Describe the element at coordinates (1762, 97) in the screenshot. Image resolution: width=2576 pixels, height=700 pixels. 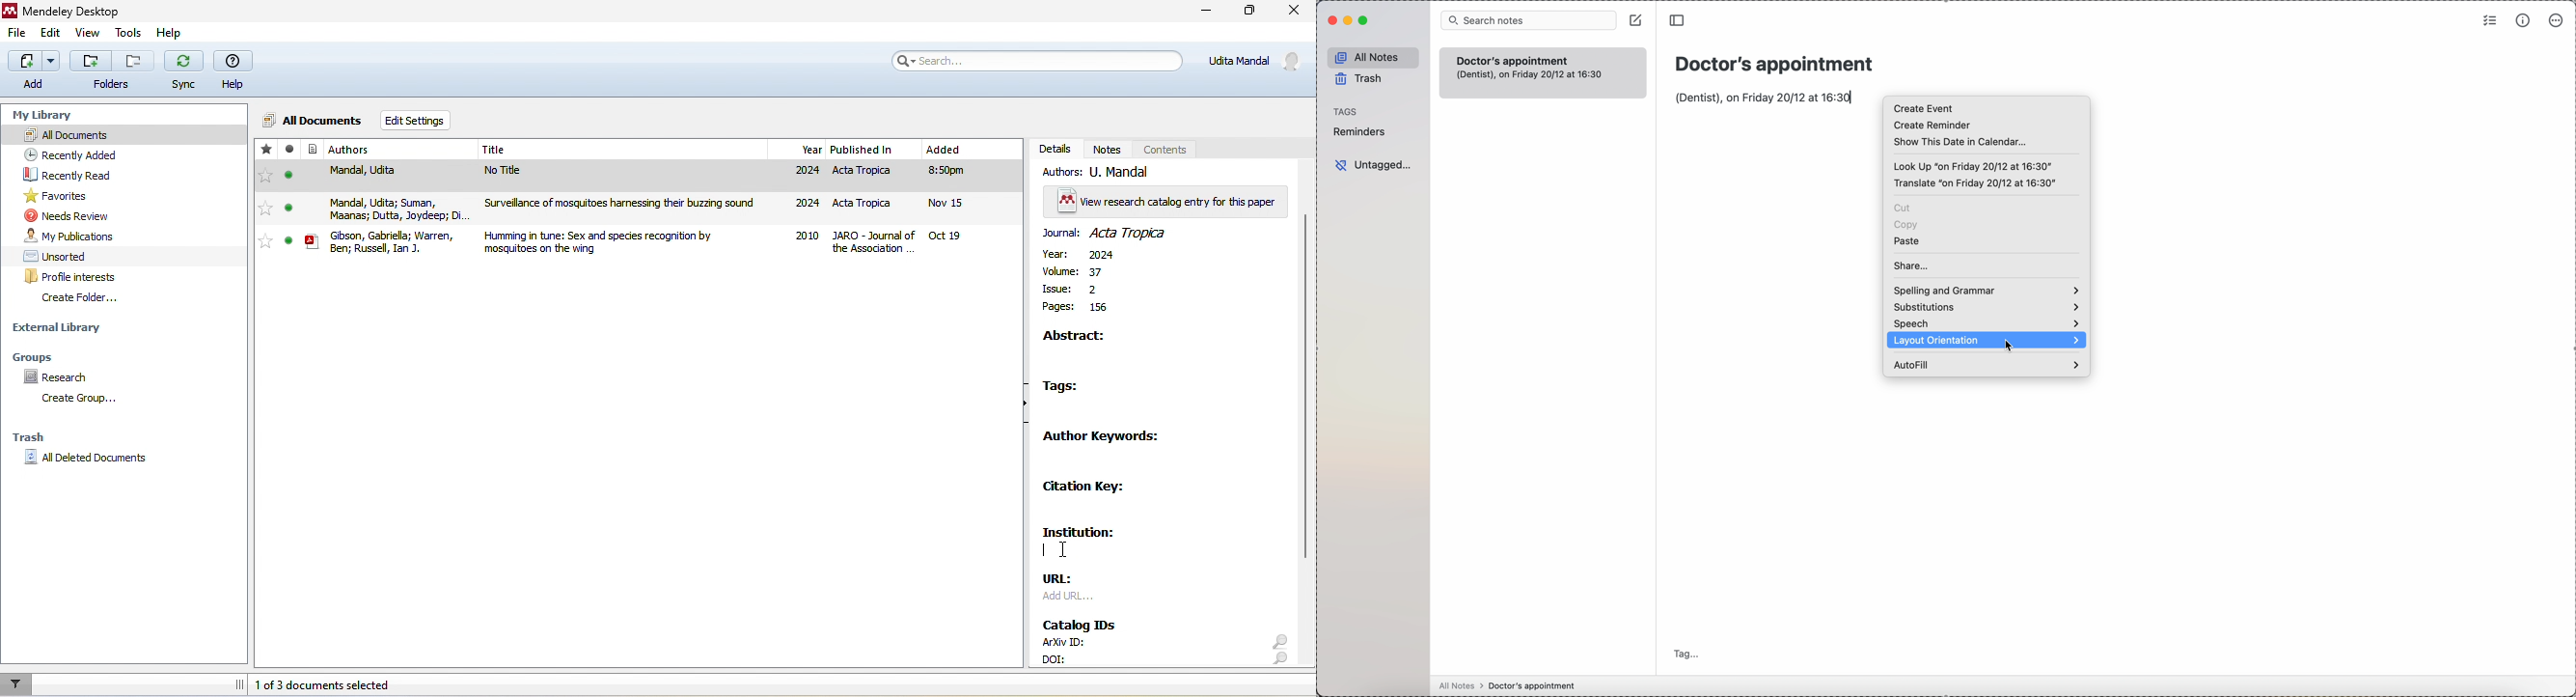
I see `body text: dentist on friday 20/12 at 16:30` at that location.